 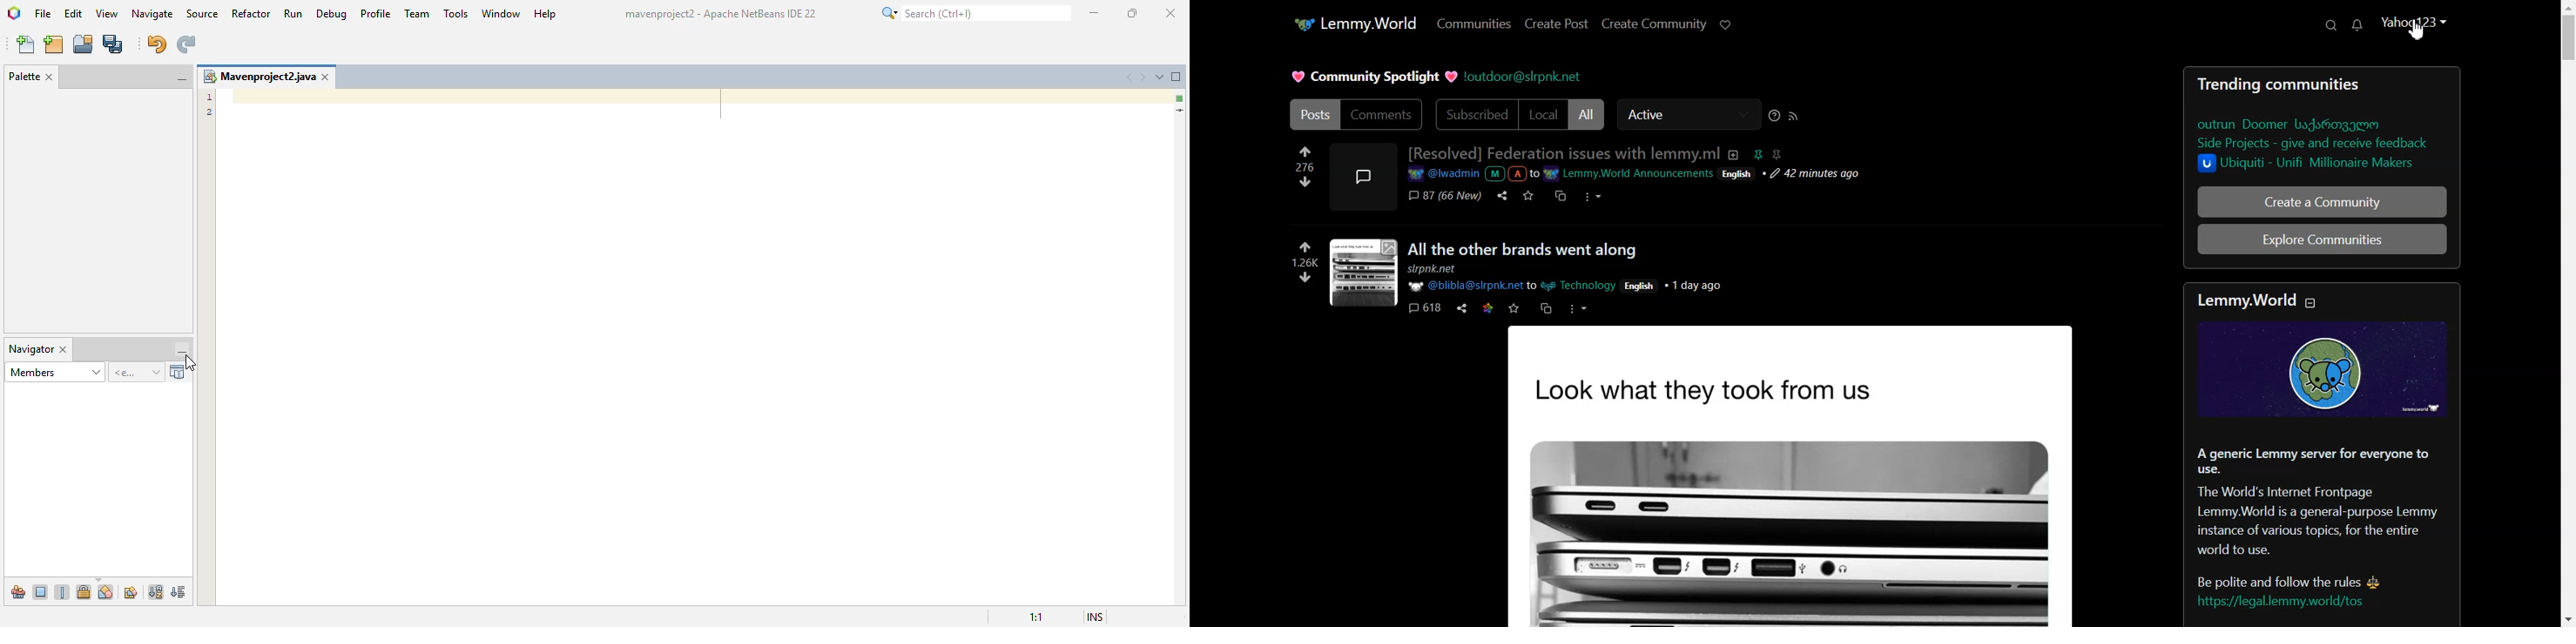 What do you see at coordinates (1305, 182) in the screenshot?
I see `downvote` at bounding box center [1305, 182].